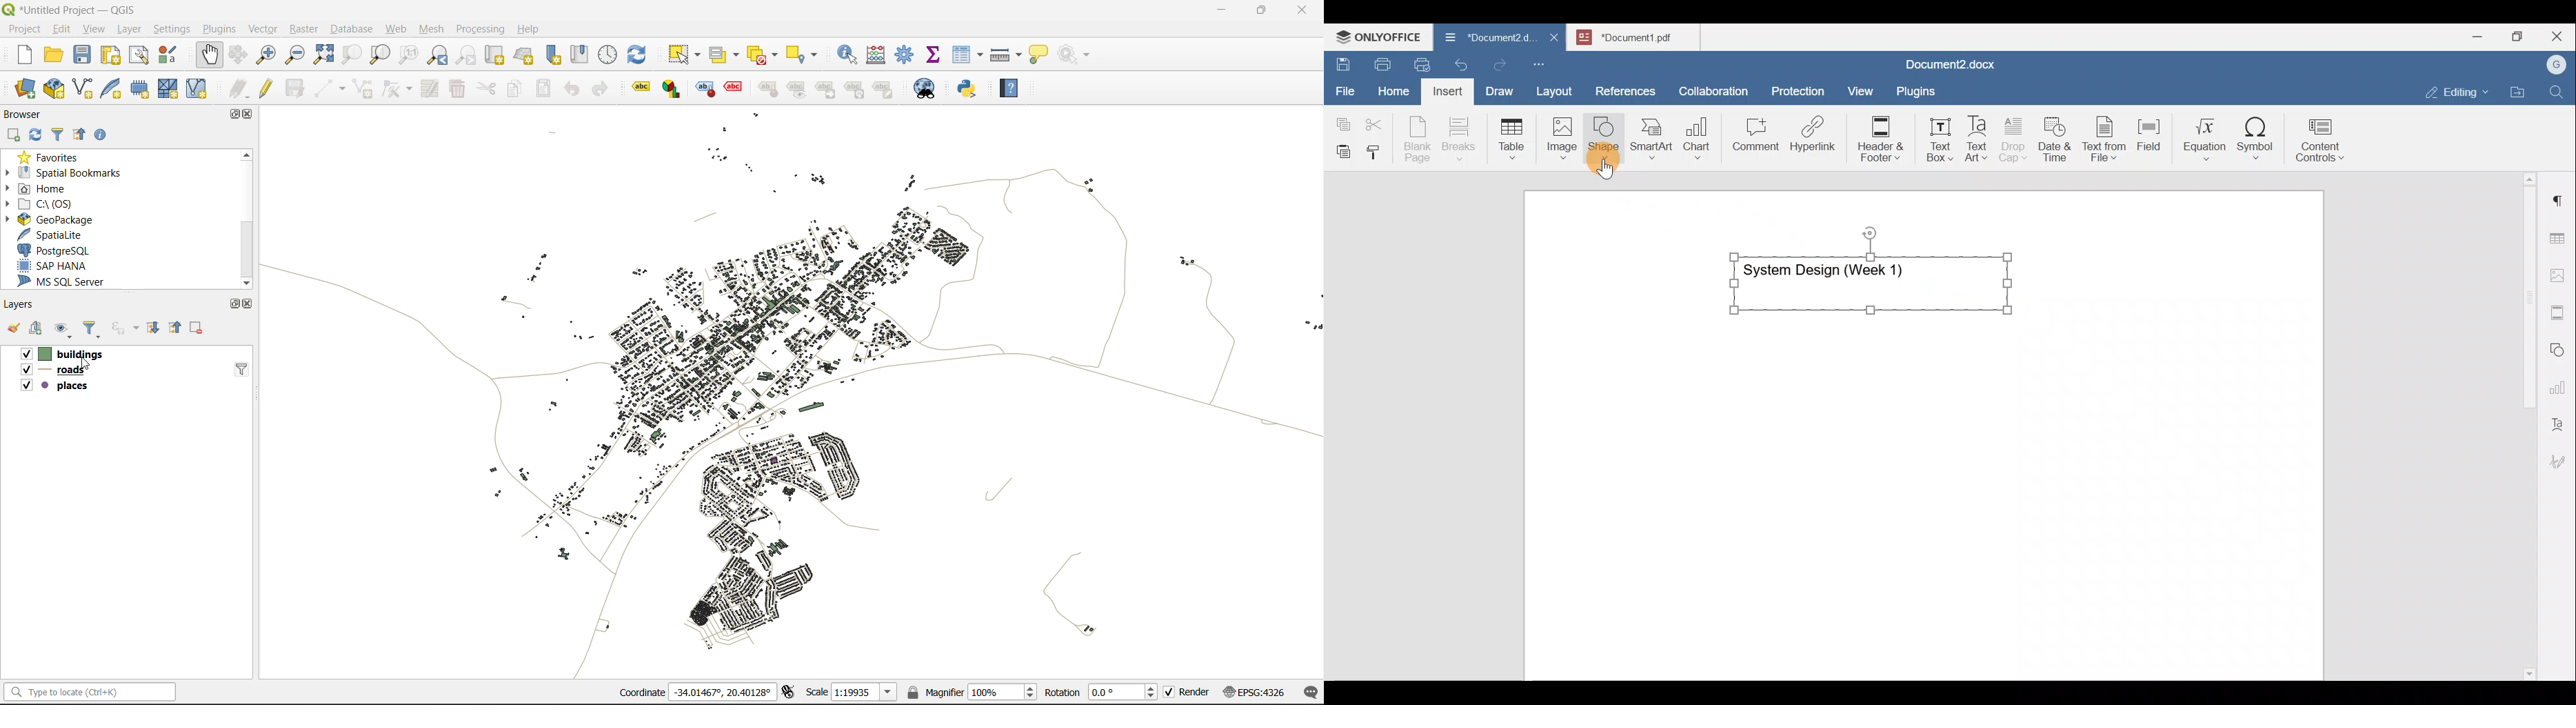  Describe the element at coordinates (94, 30) in the screenshot. I see `view` at that location.